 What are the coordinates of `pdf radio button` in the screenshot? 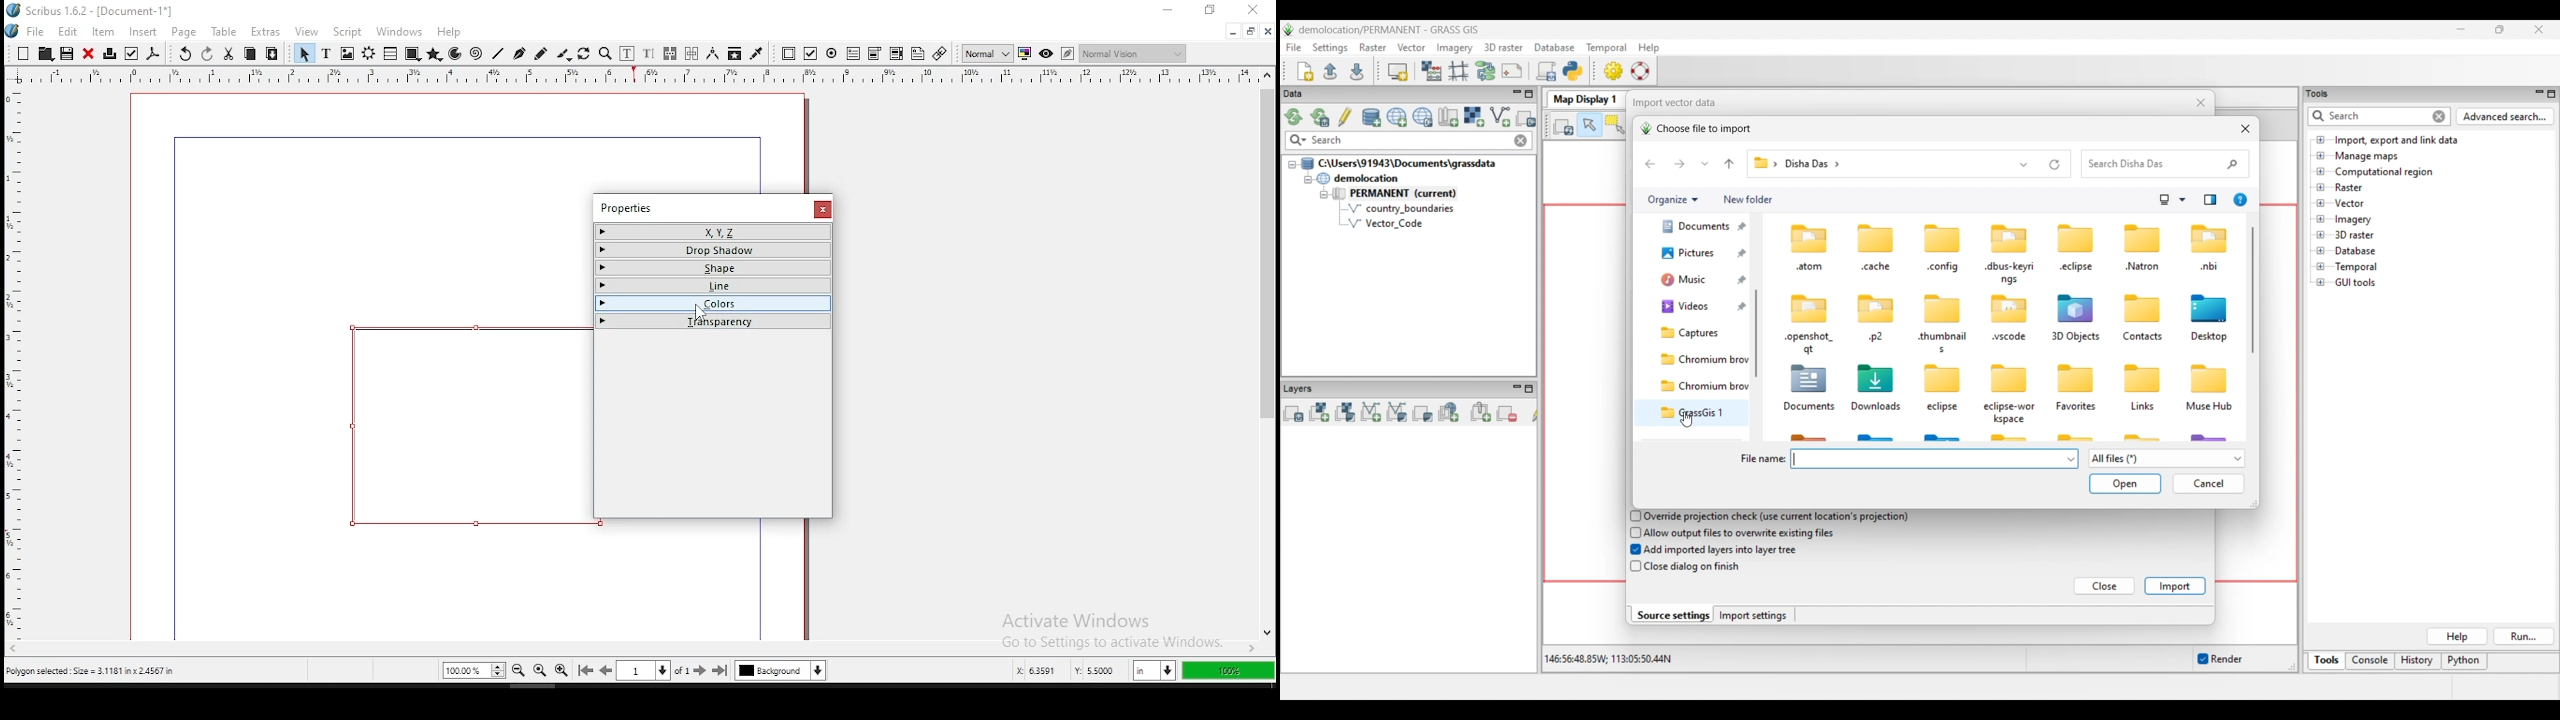 It's located at (832, 53).